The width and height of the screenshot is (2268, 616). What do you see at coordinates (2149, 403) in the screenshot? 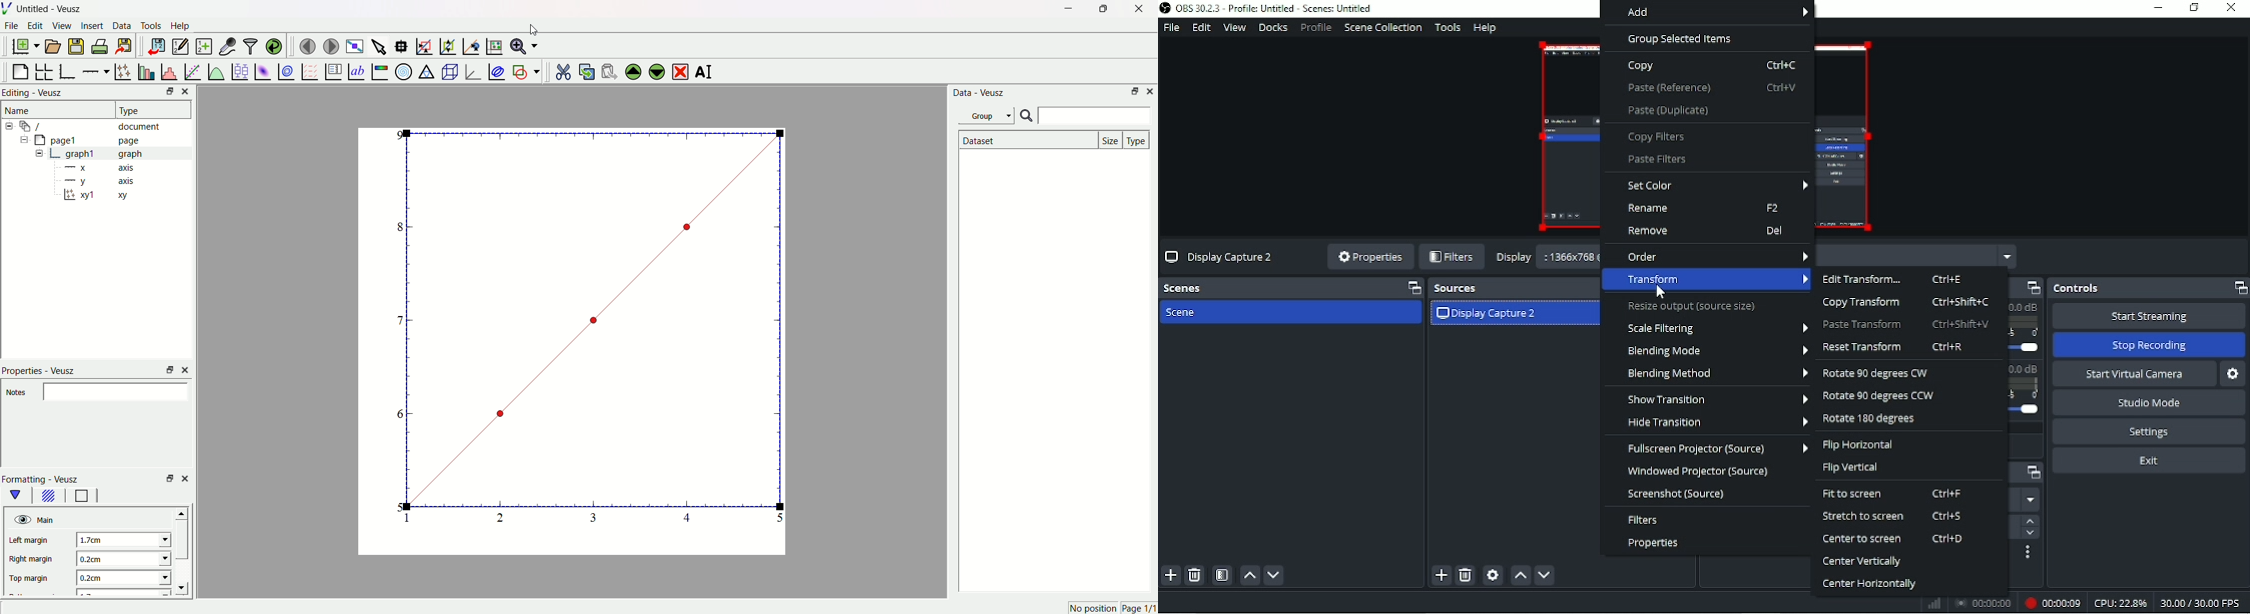
I see `Studio mode` at bounding box center [2149, 403].